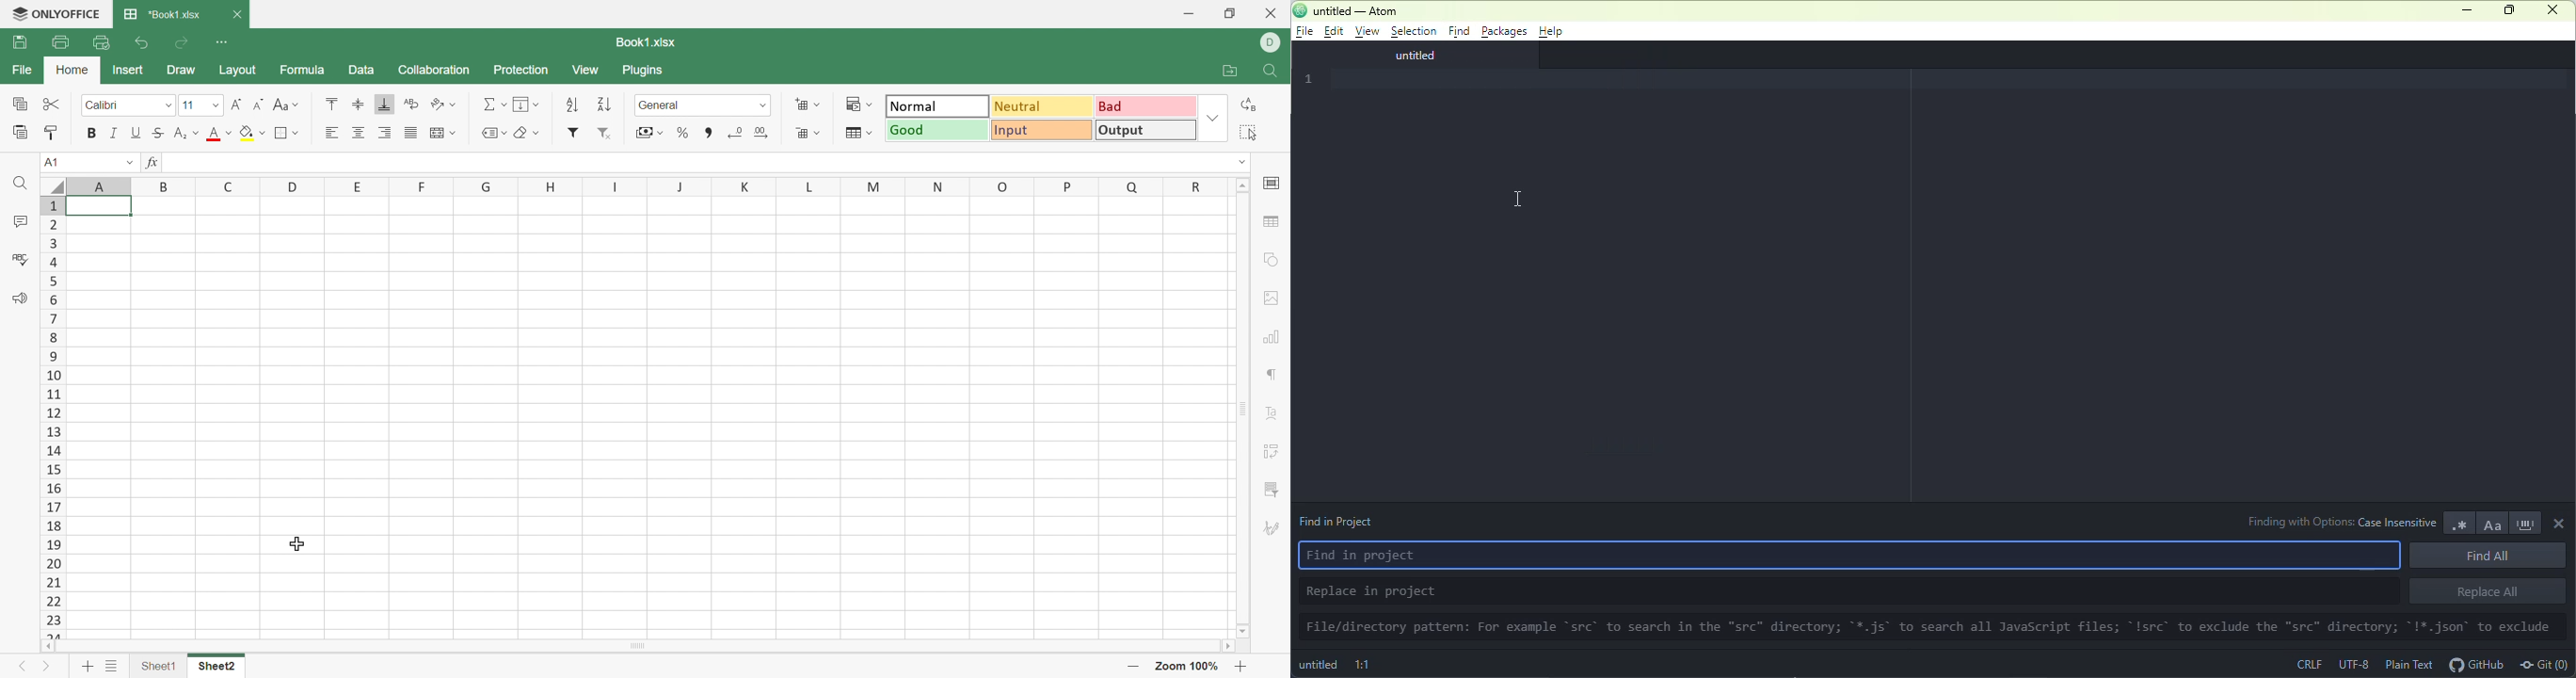 The height and width of the screenshot is (700, 2576). What do you see at coordinates (128, 161) in the screenshot?
I see `Drop Down` at bounding box center [128, 161].